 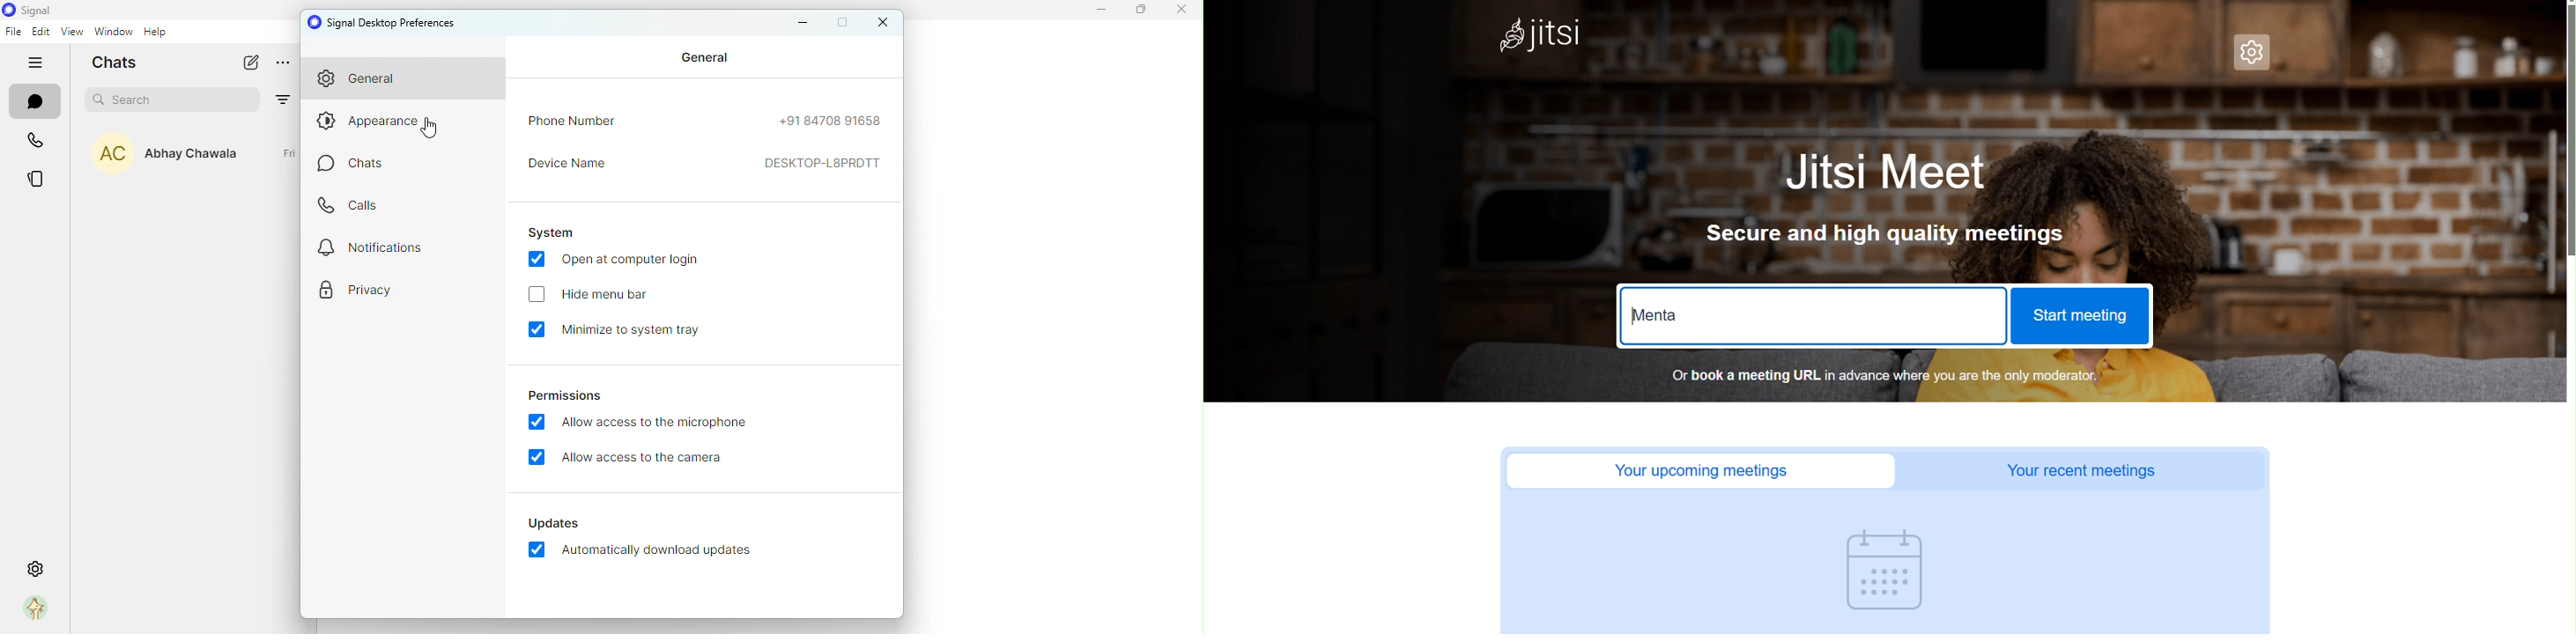 I want to click on general, so click(x=395, y=81).